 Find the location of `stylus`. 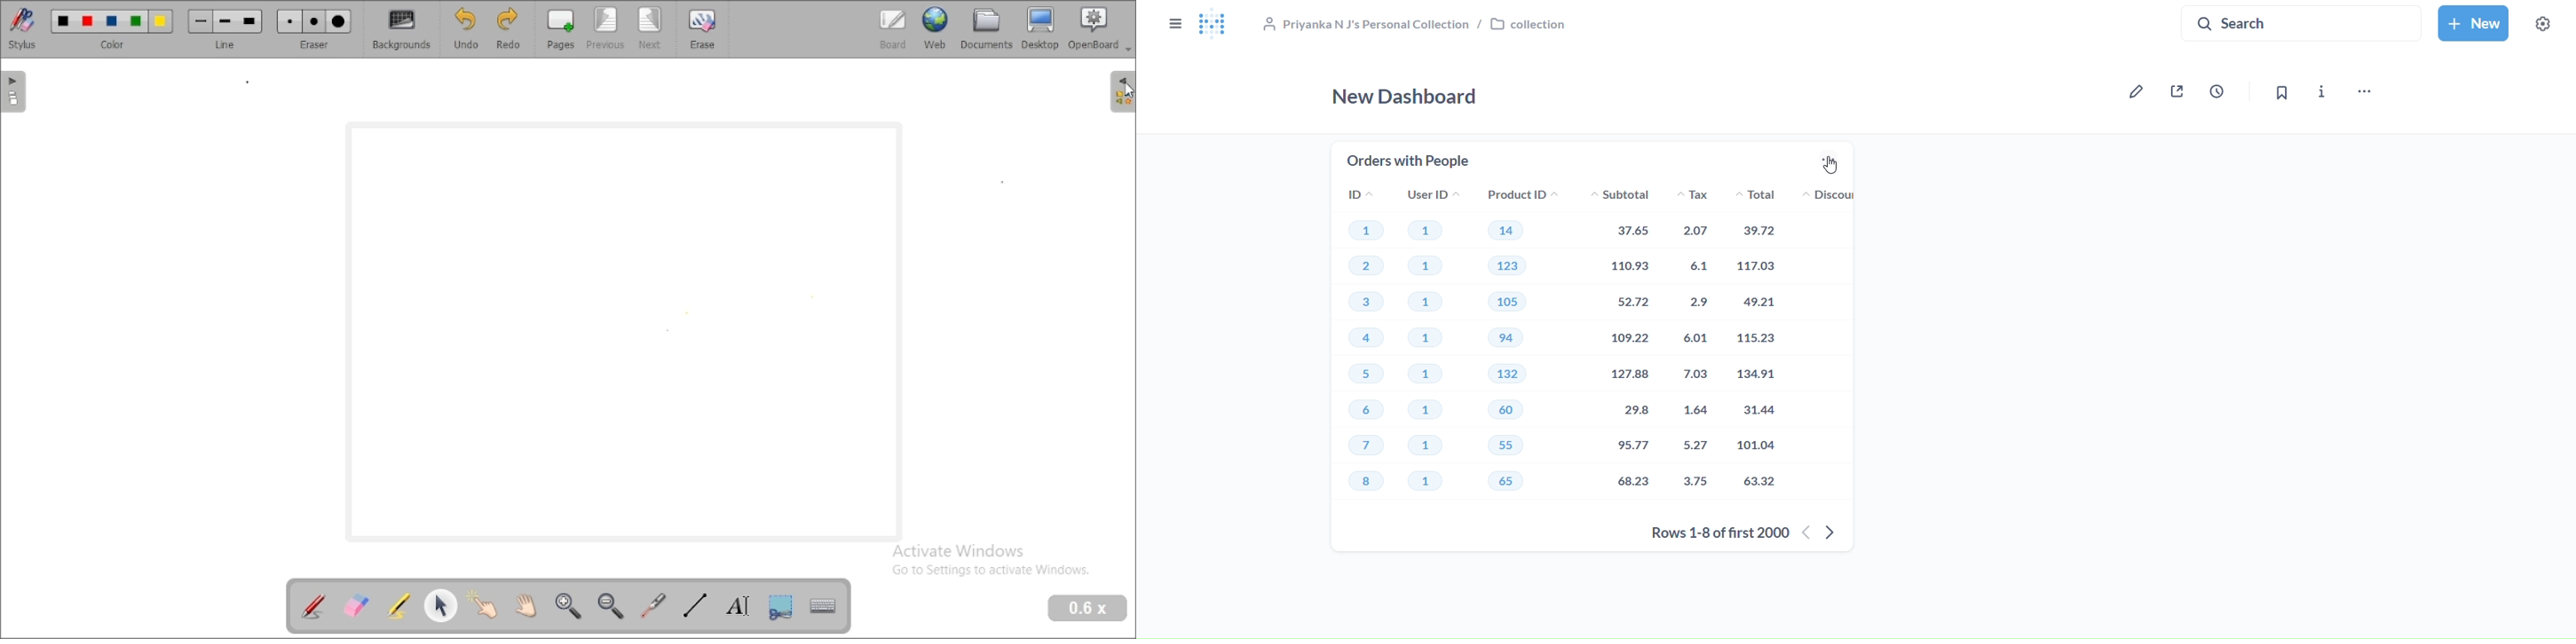

stylus is located at coordinates (22, 28).